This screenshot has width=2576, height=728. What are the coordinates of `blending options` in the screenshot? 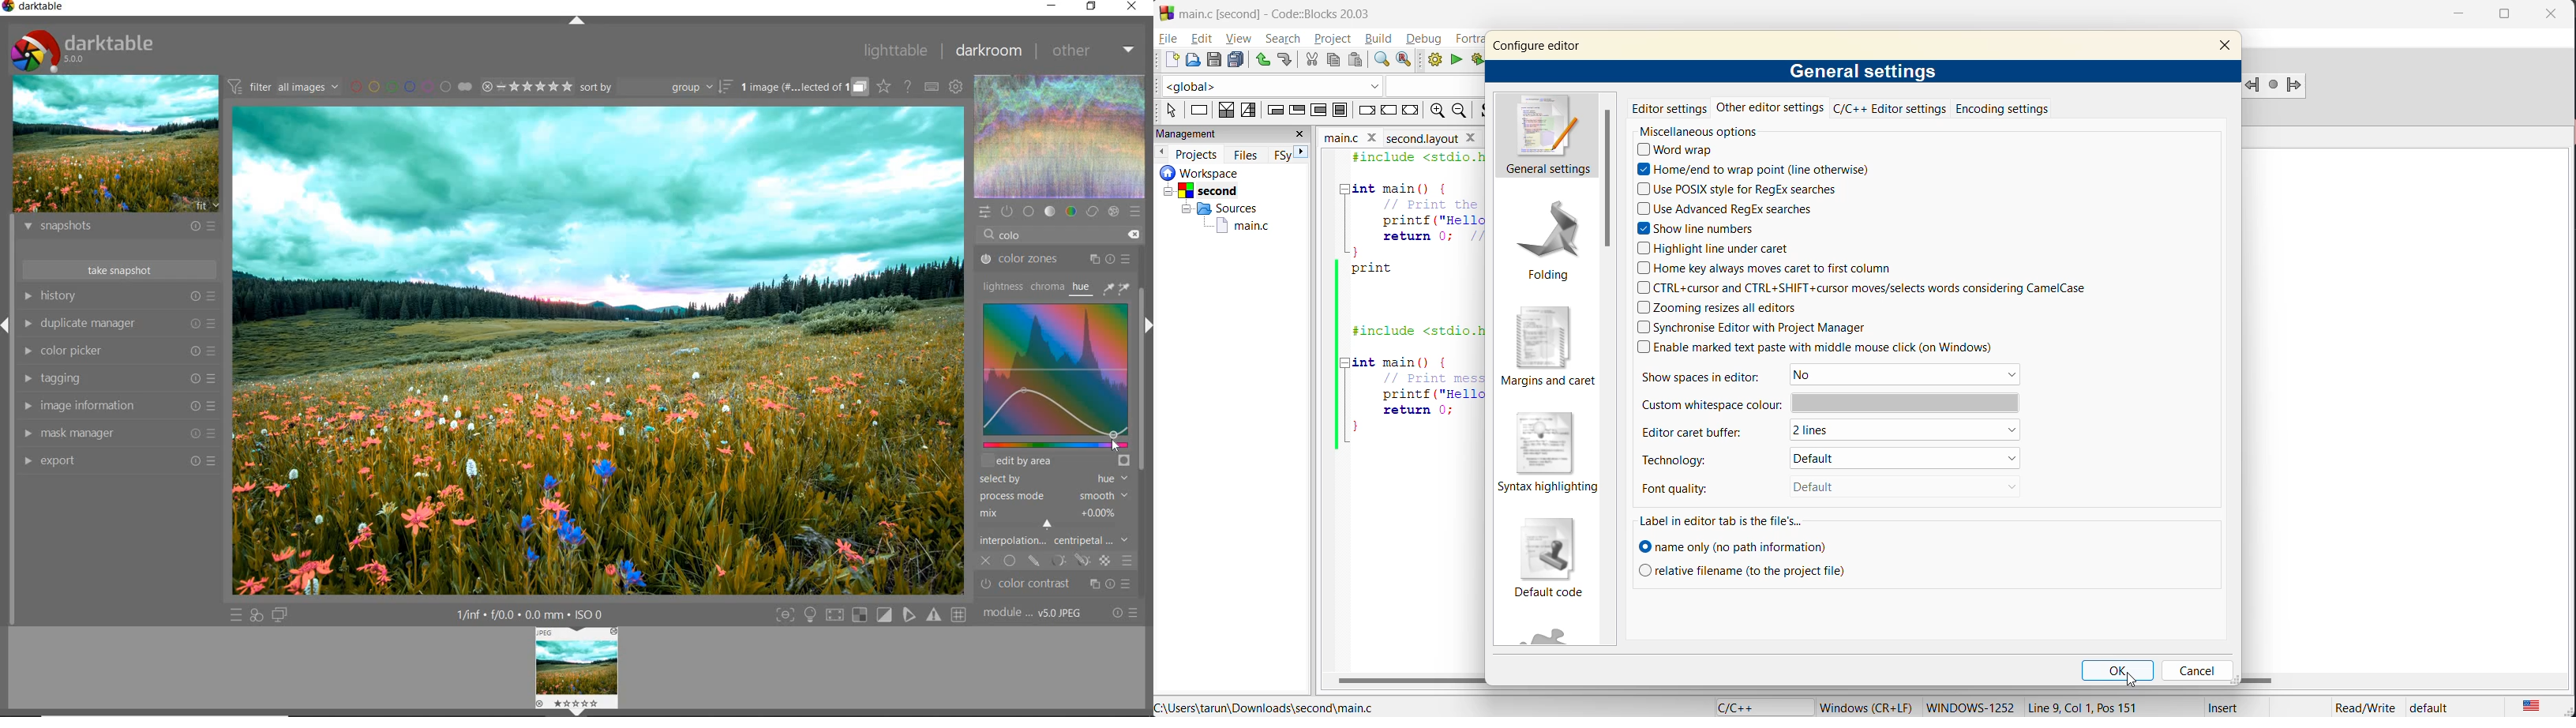 It's located at (1127, 559).